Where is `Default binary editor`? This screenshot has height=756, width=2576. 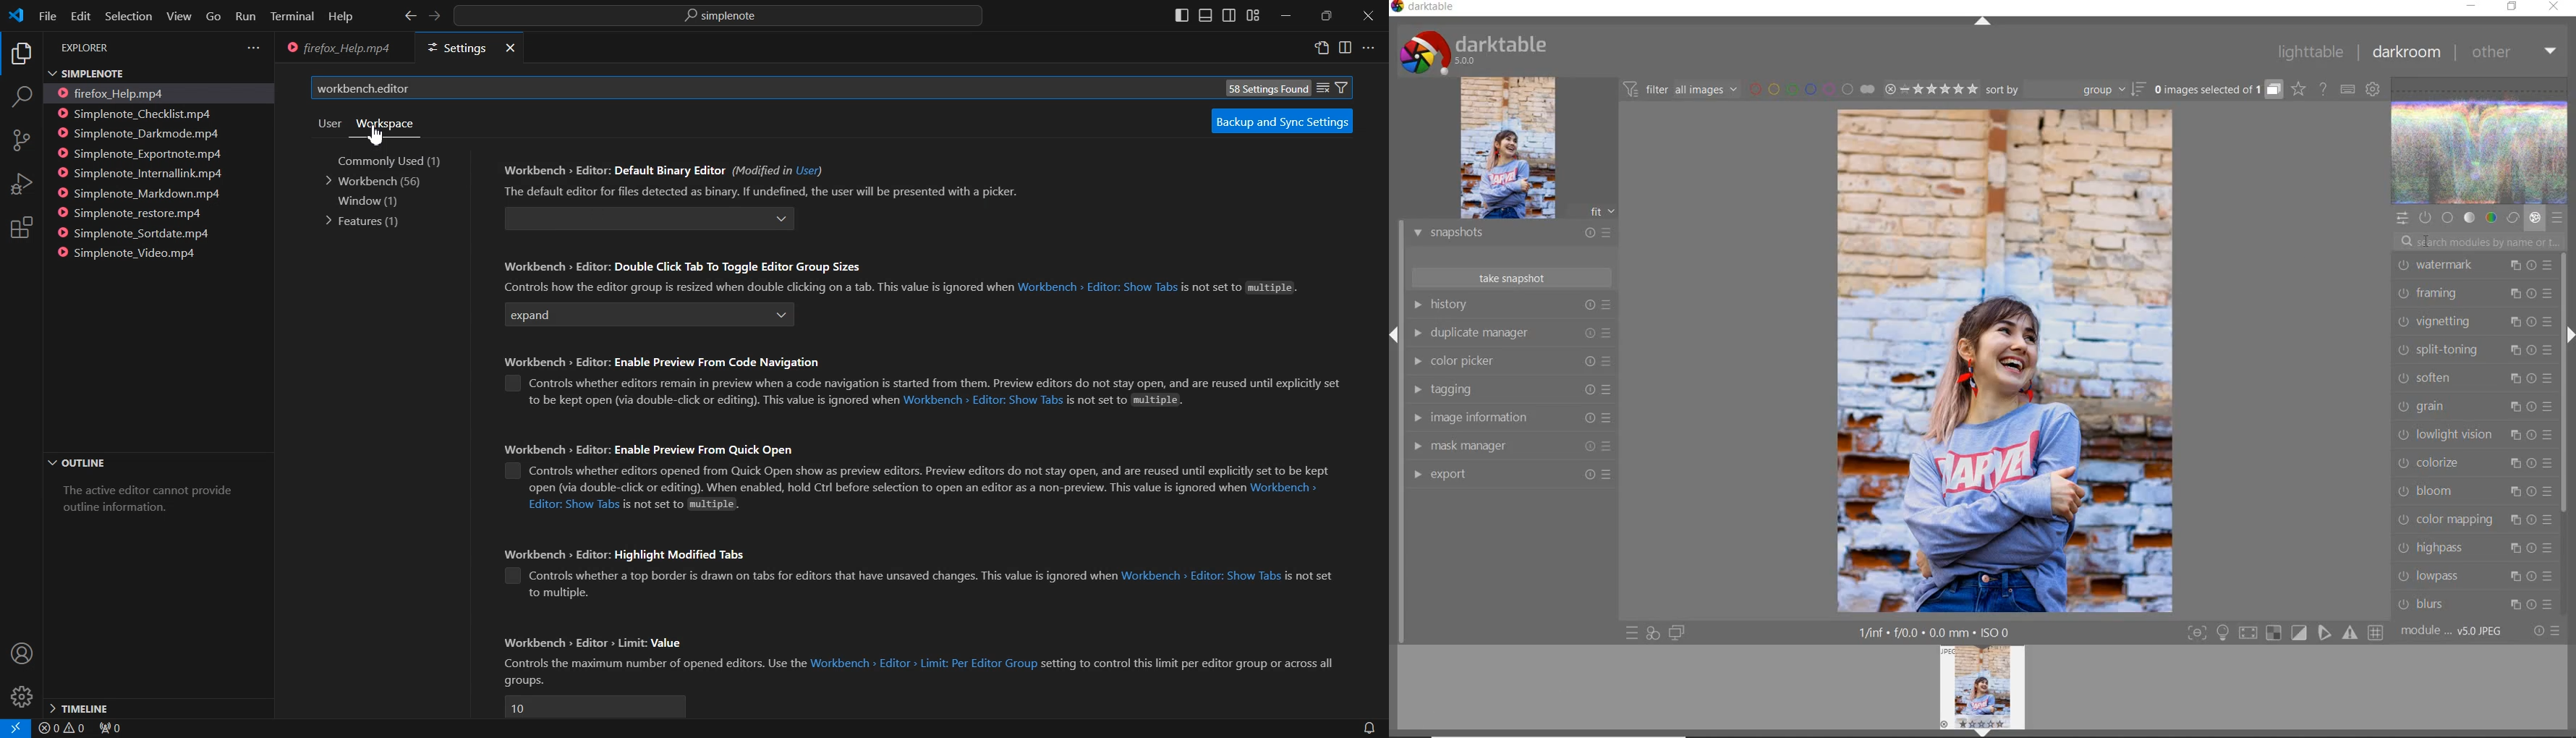 Default binary editor is located at coordinates (626, 219).